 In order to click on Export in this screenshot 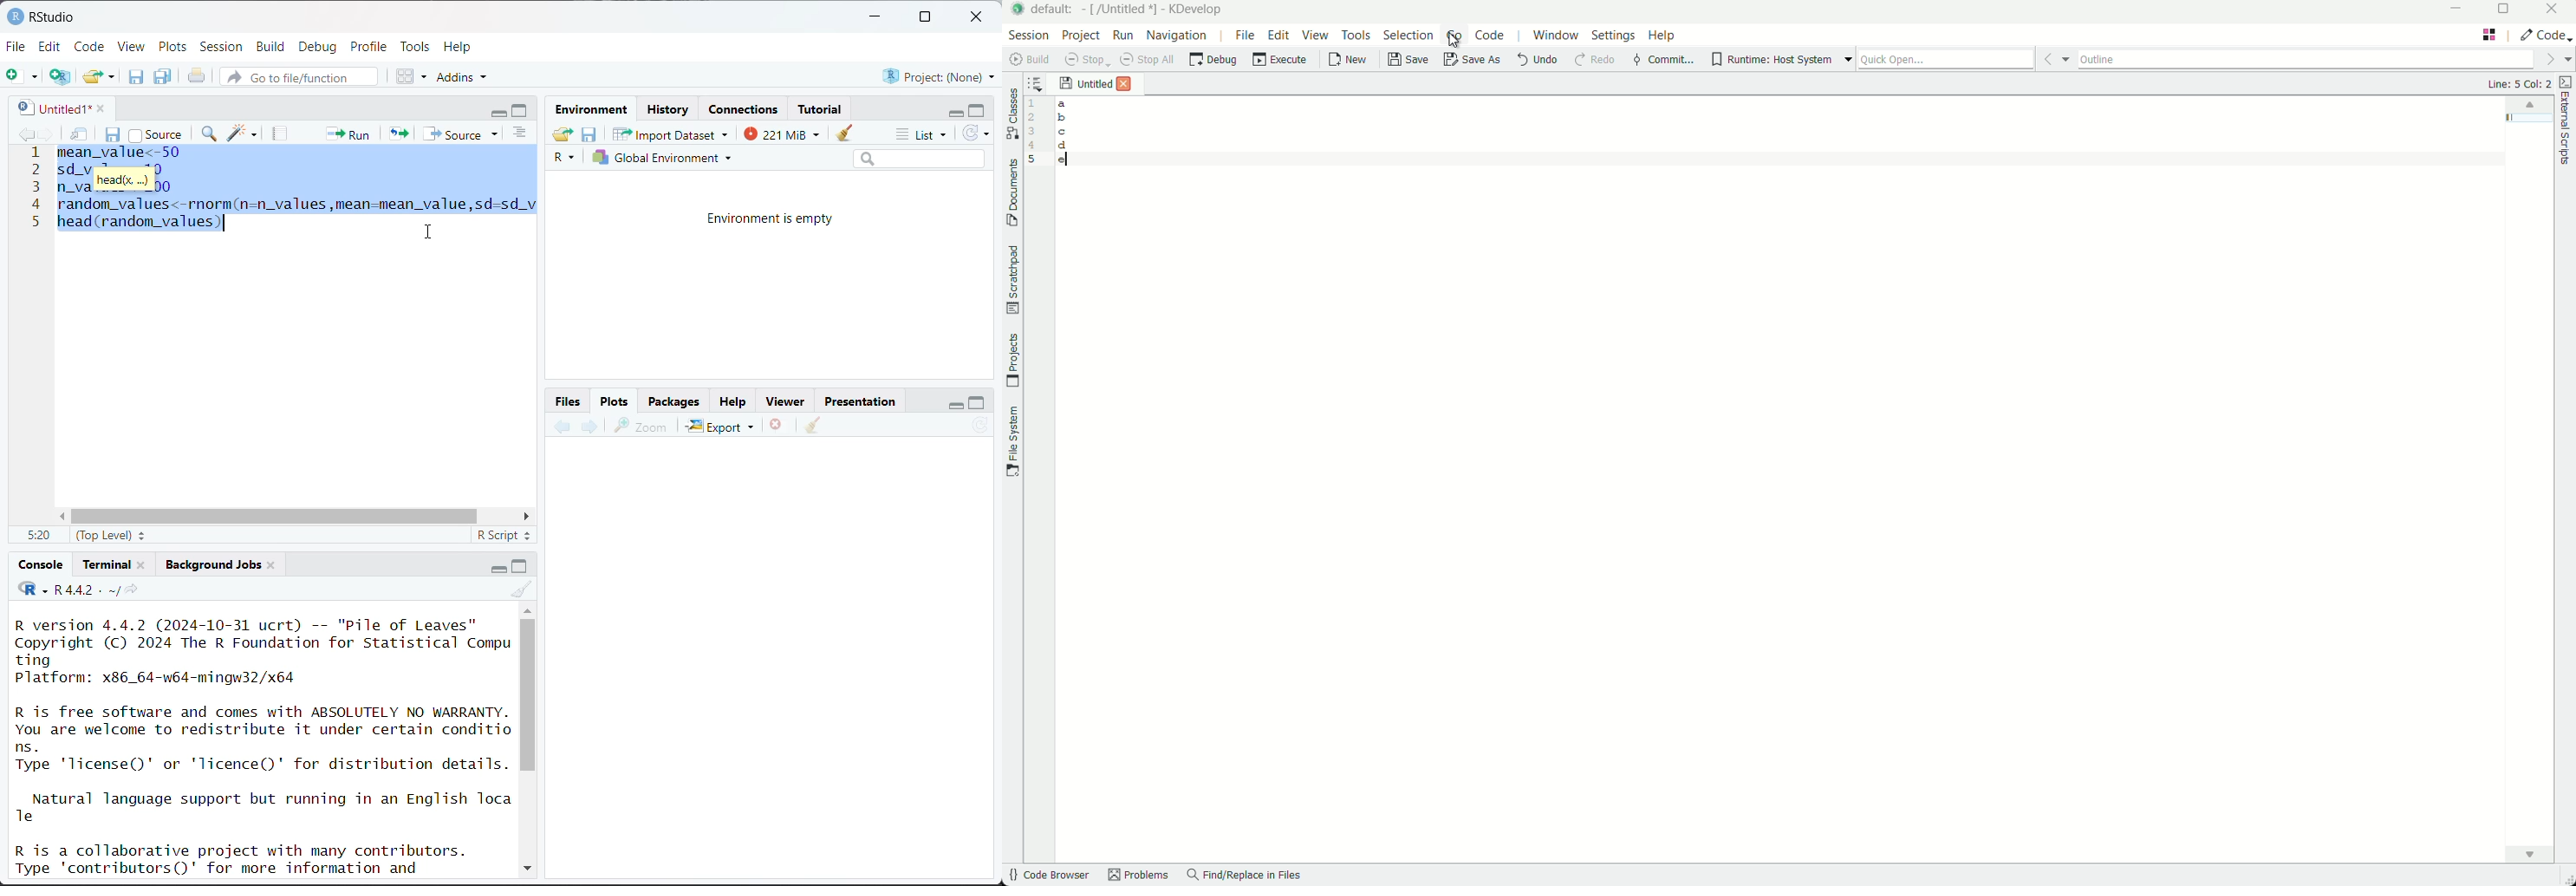, I will do `click(721, 426)`.